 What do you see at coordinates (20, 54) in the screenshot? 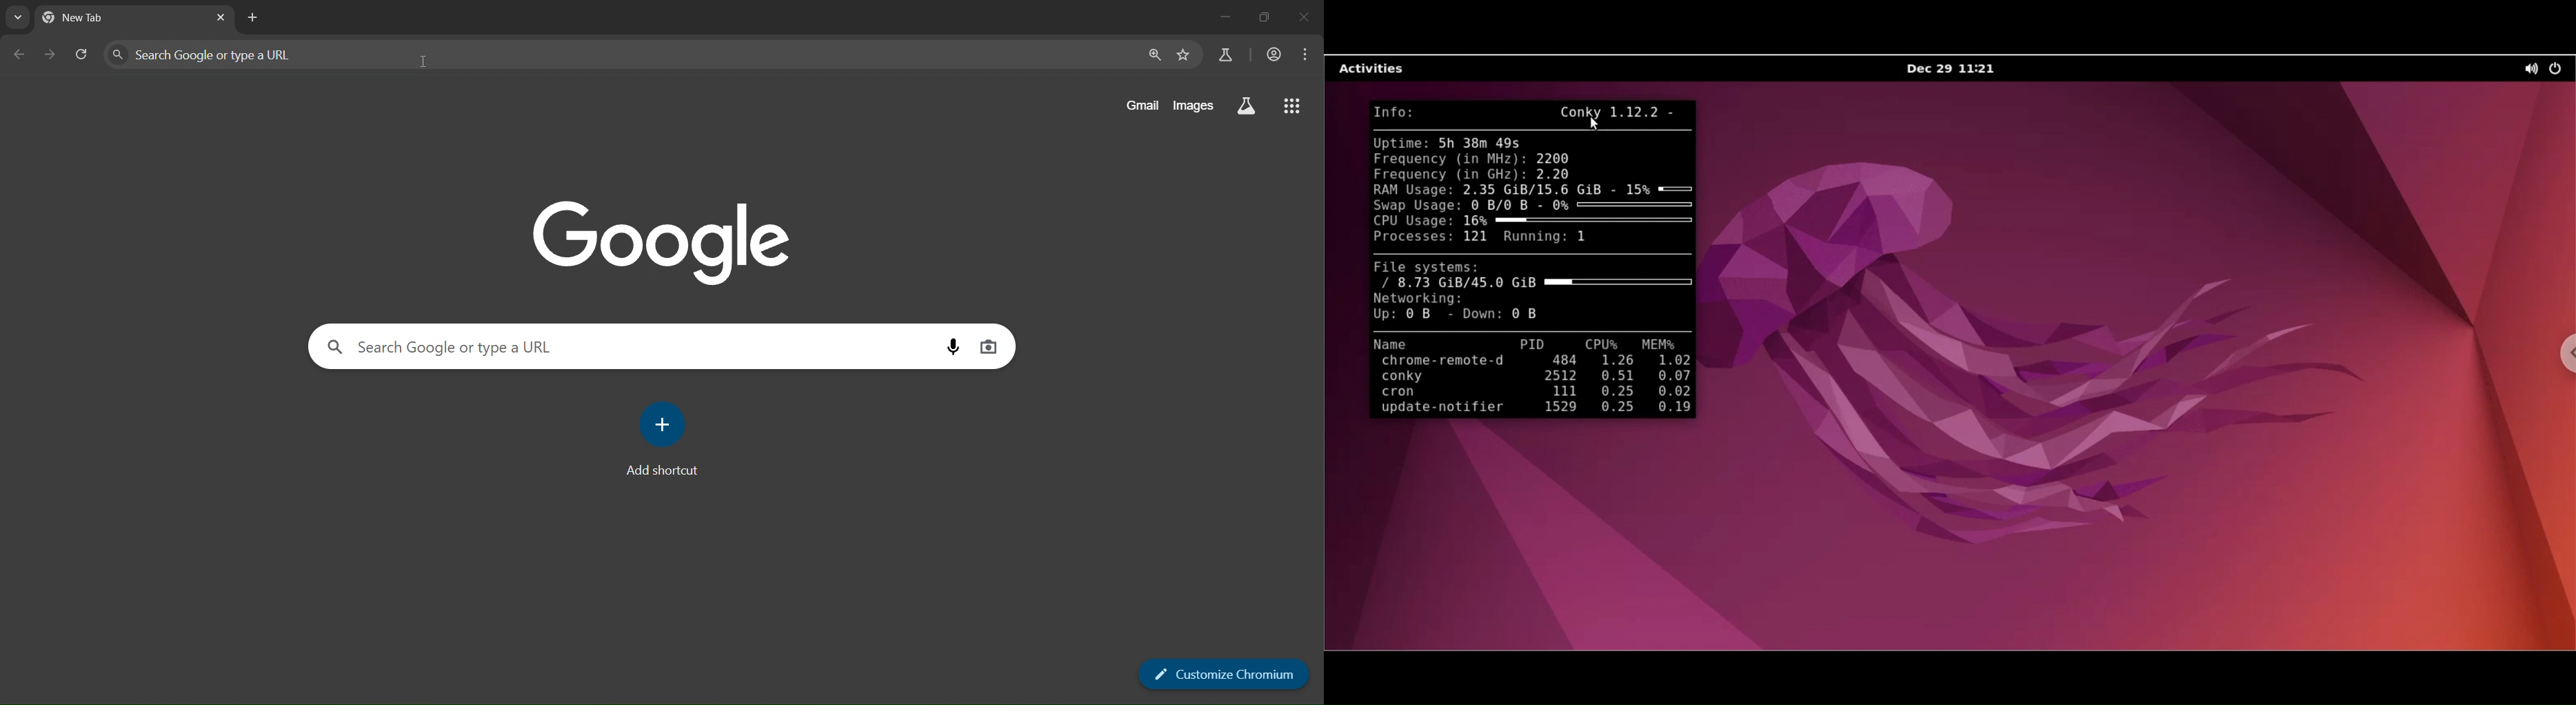
I see `go back 1 page` at bounding box center [20, 54].